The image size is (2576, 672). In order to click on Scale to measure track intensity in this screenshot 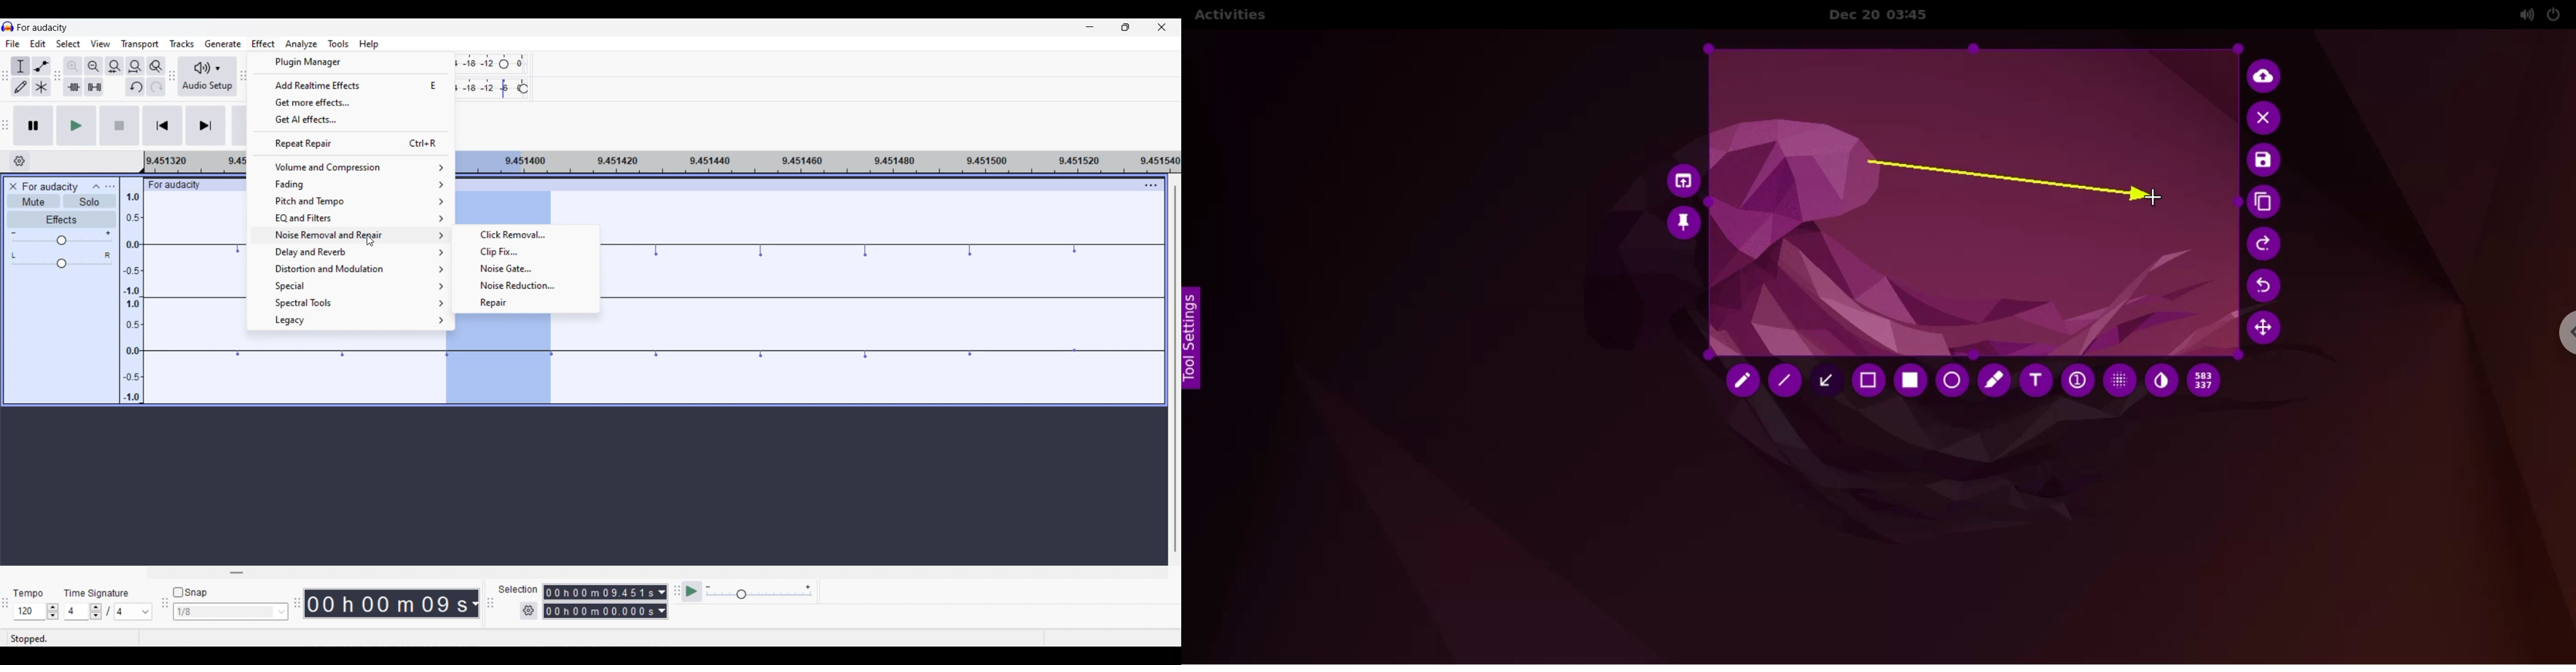, I will do `click(132, 291)`.